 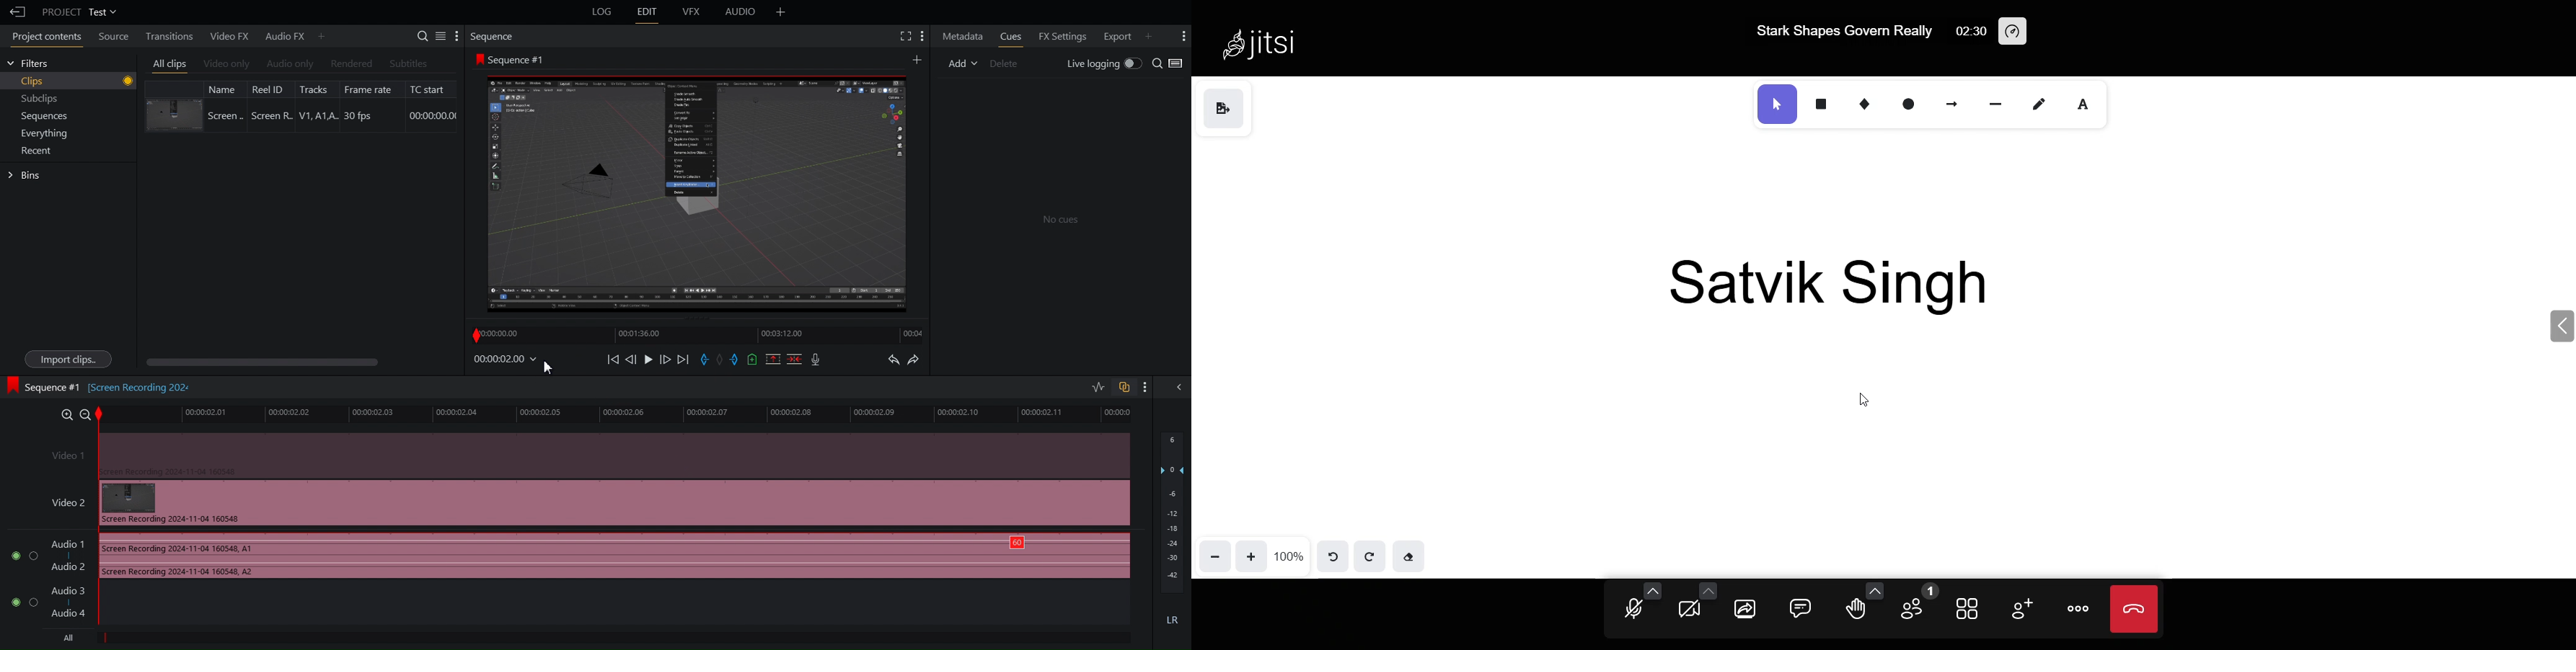 I want to click on Sequence Controls, so click(x=718, y=360).